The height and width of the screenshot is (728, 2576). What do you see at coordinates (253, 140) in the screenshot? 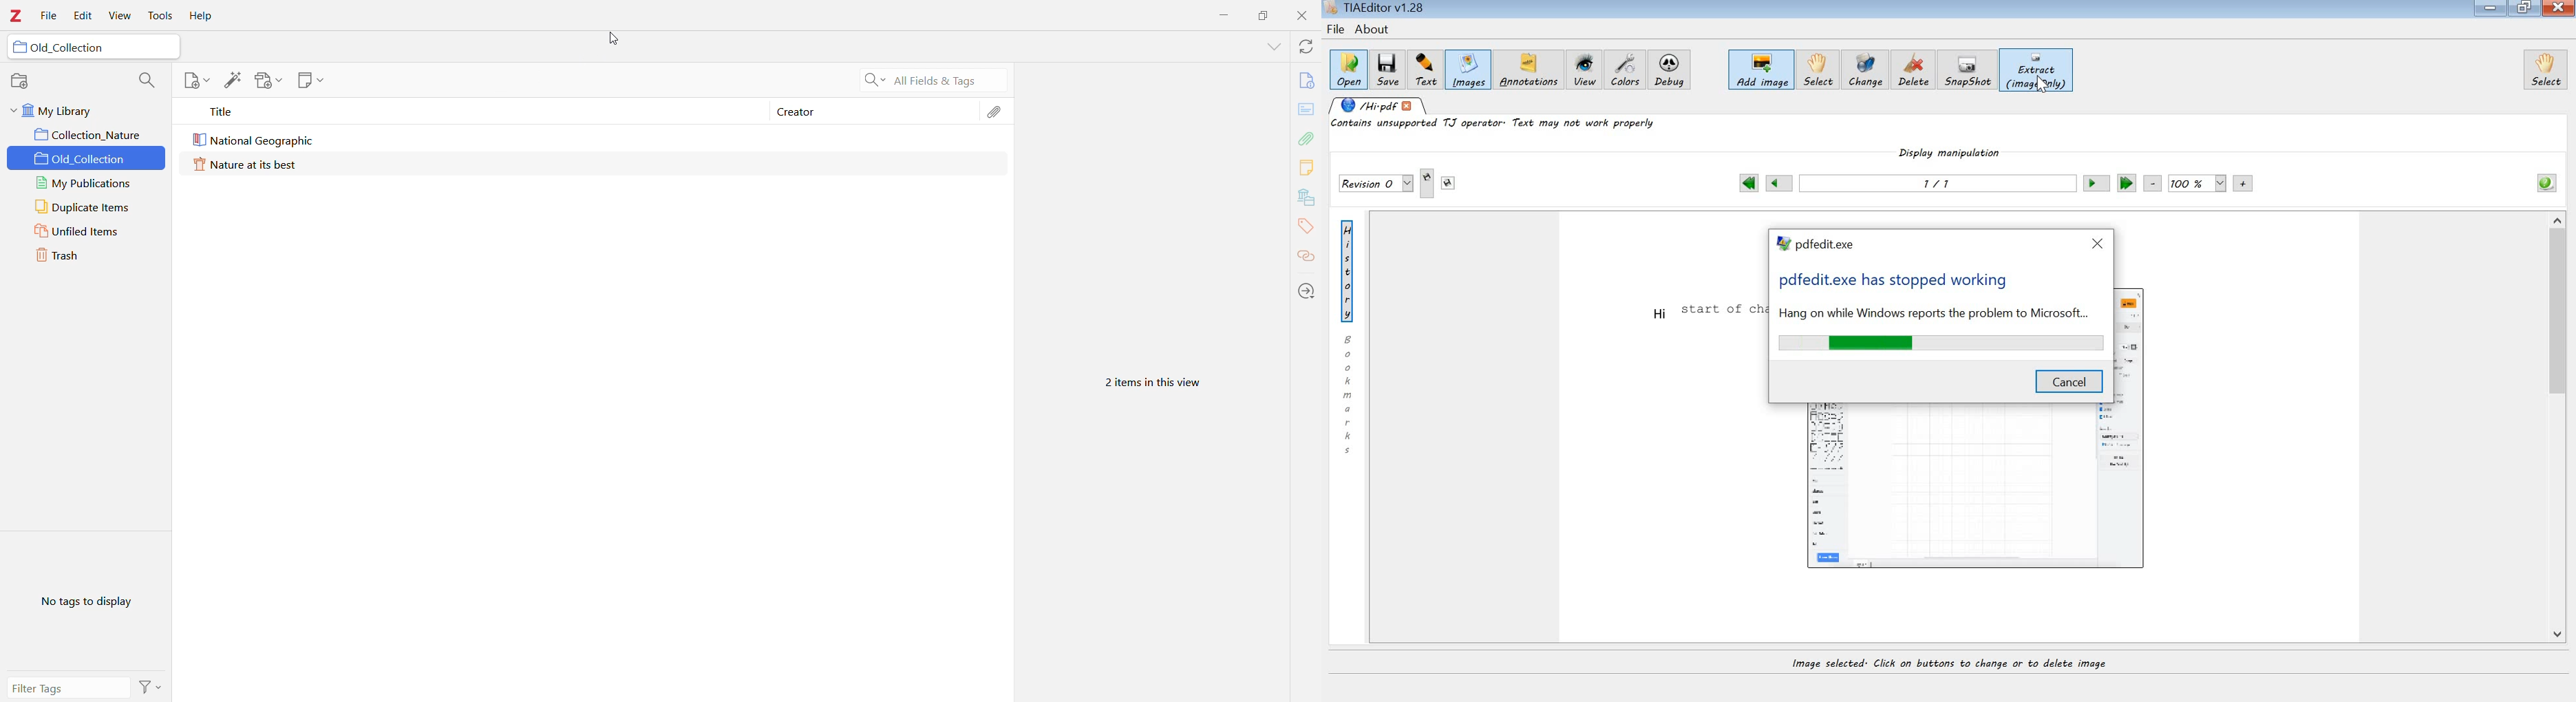
I see `National Geographic` at bounding box center [253, 140].